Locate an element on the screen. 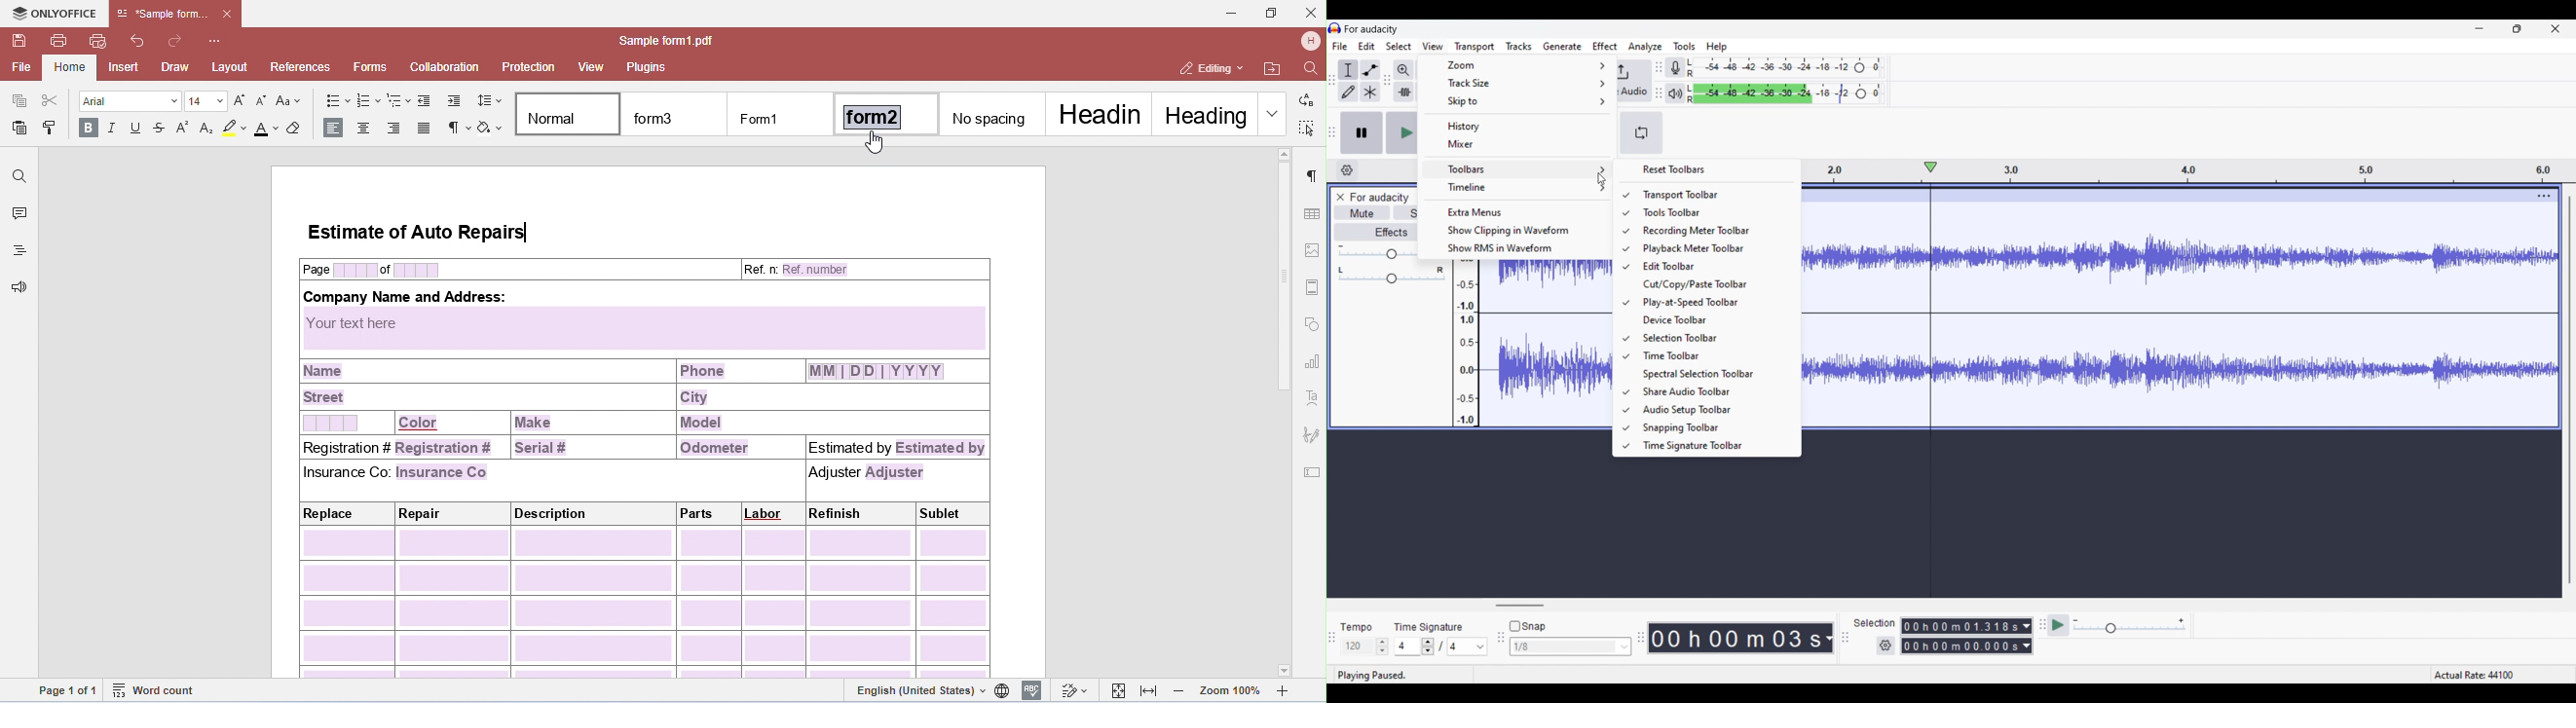 The width and height of the screenshot is (2576, 728). Minimize is located at coordinates (2480, 28).